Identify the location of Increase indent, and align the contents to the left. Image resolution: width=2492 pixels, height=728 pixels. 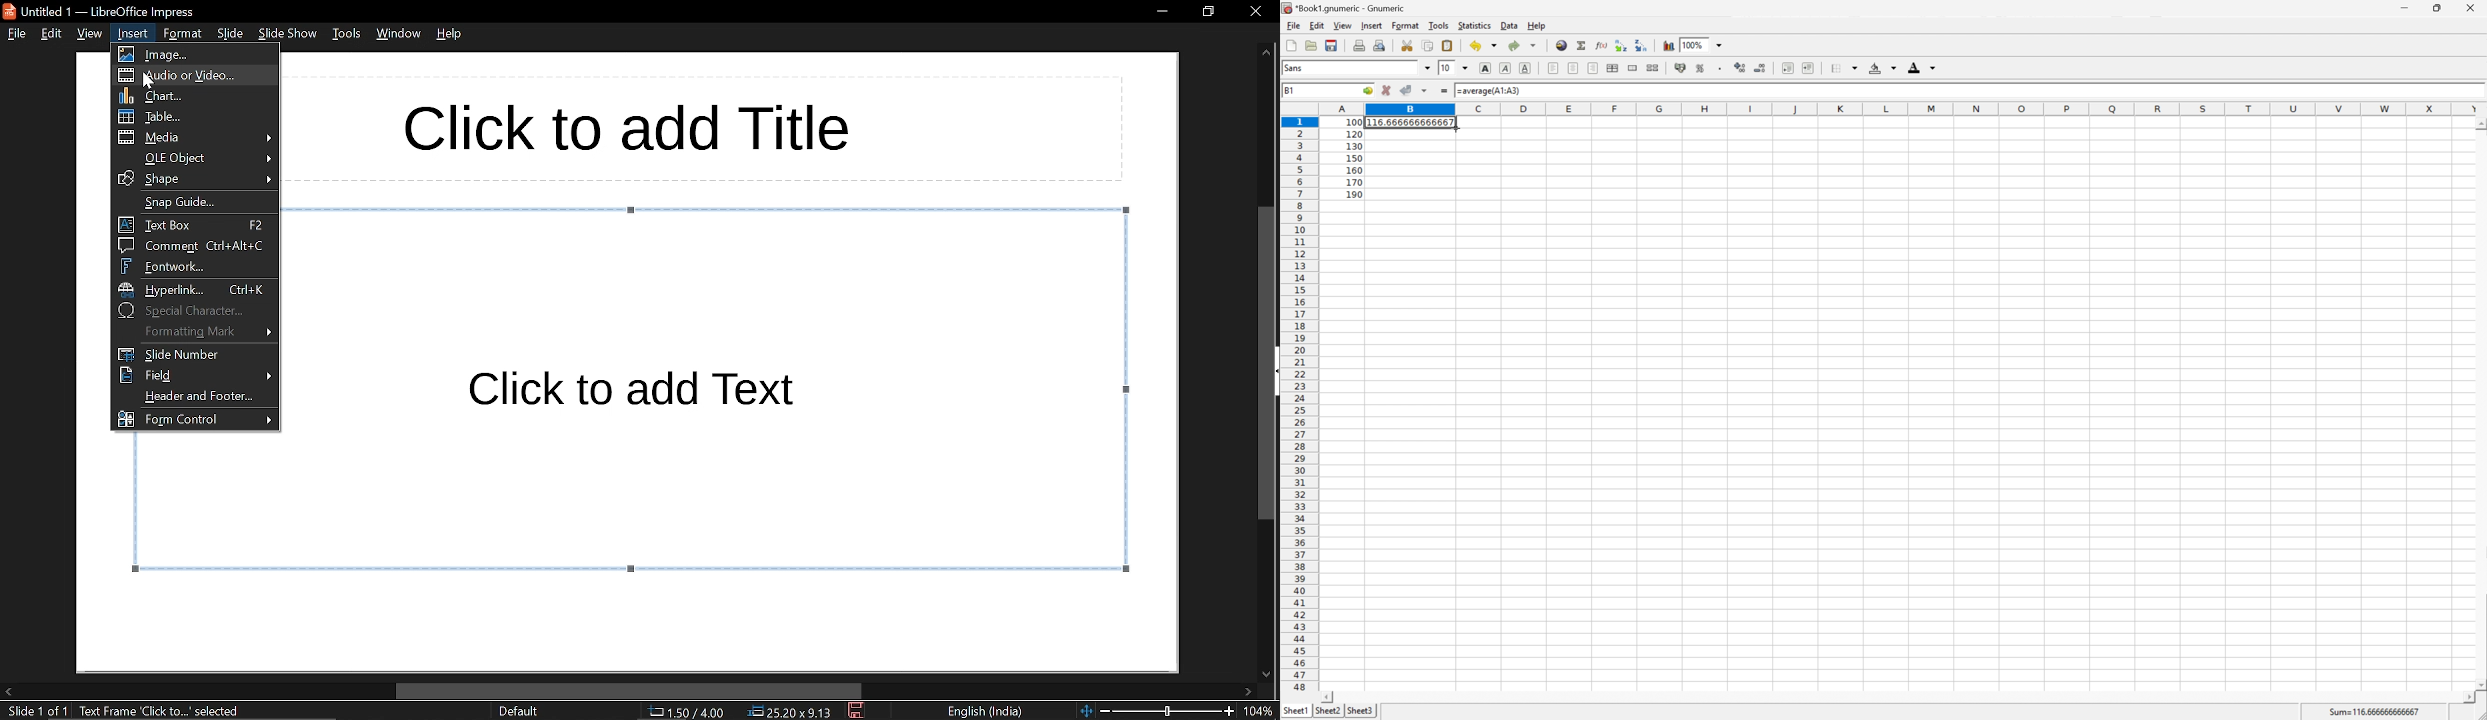
(1811, 69).